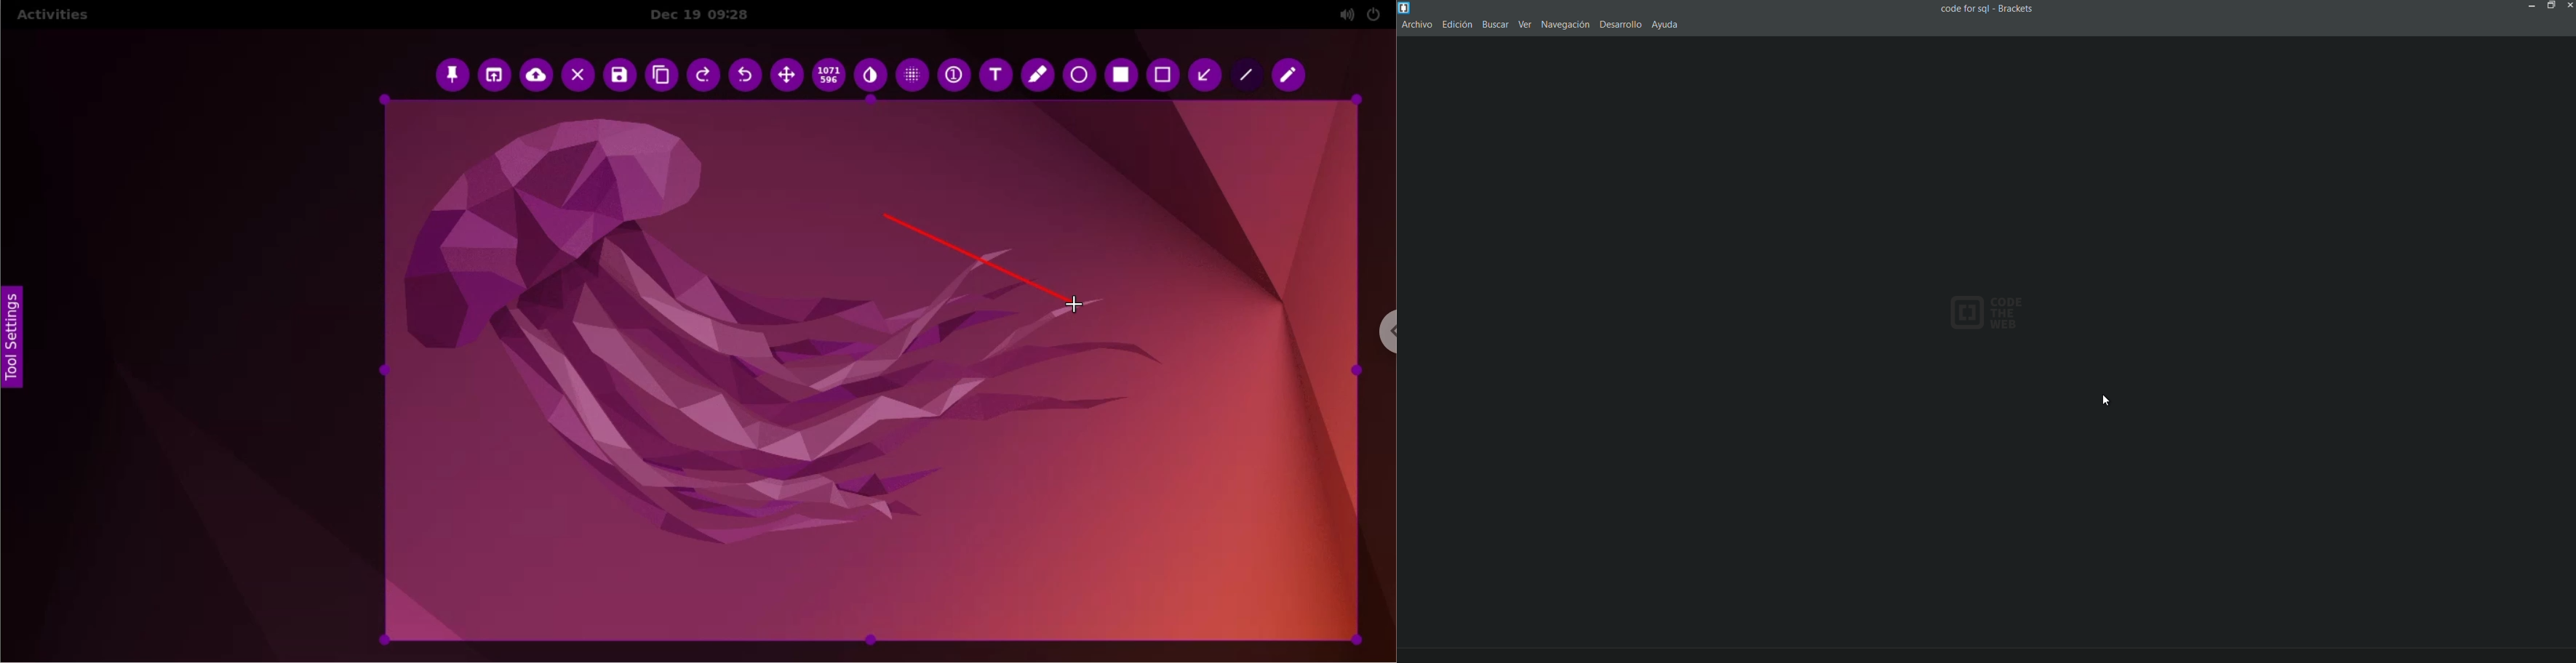  What do you see at coordinates (1495, 25) in the screenshot?
I see `Buscar` at bounding box center [1495, 25].